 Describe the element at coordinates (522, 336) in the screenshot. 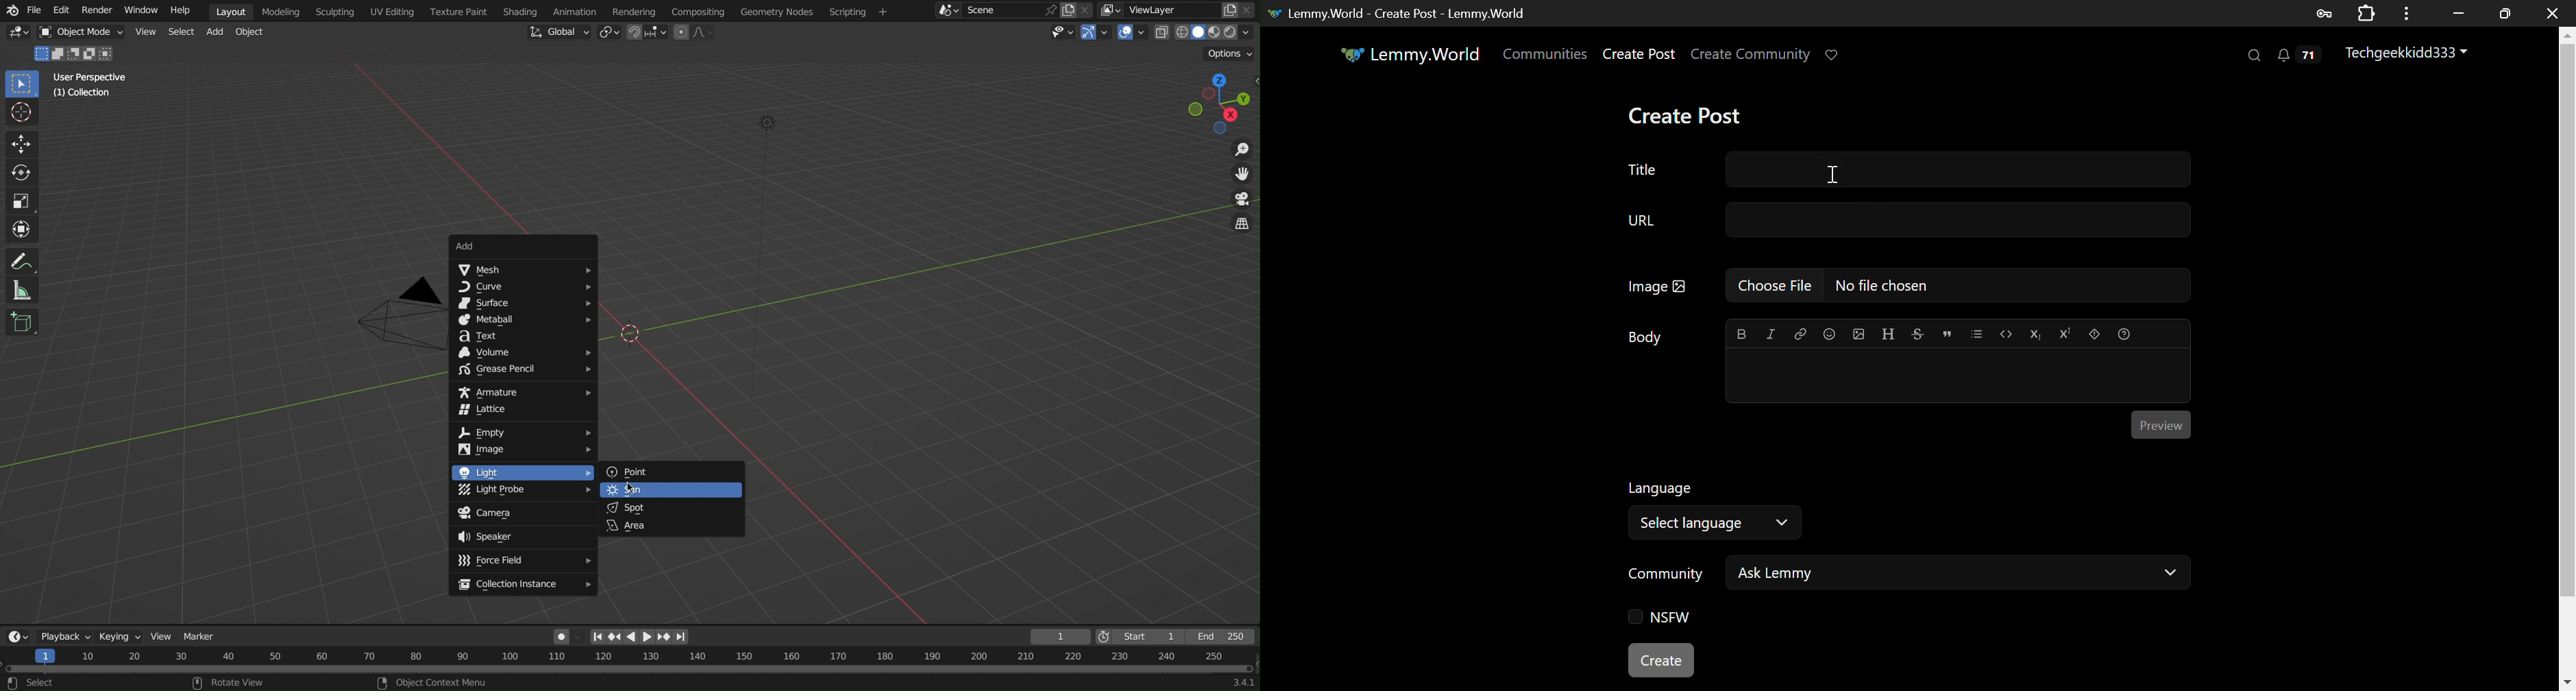

I see `Text` at that location.